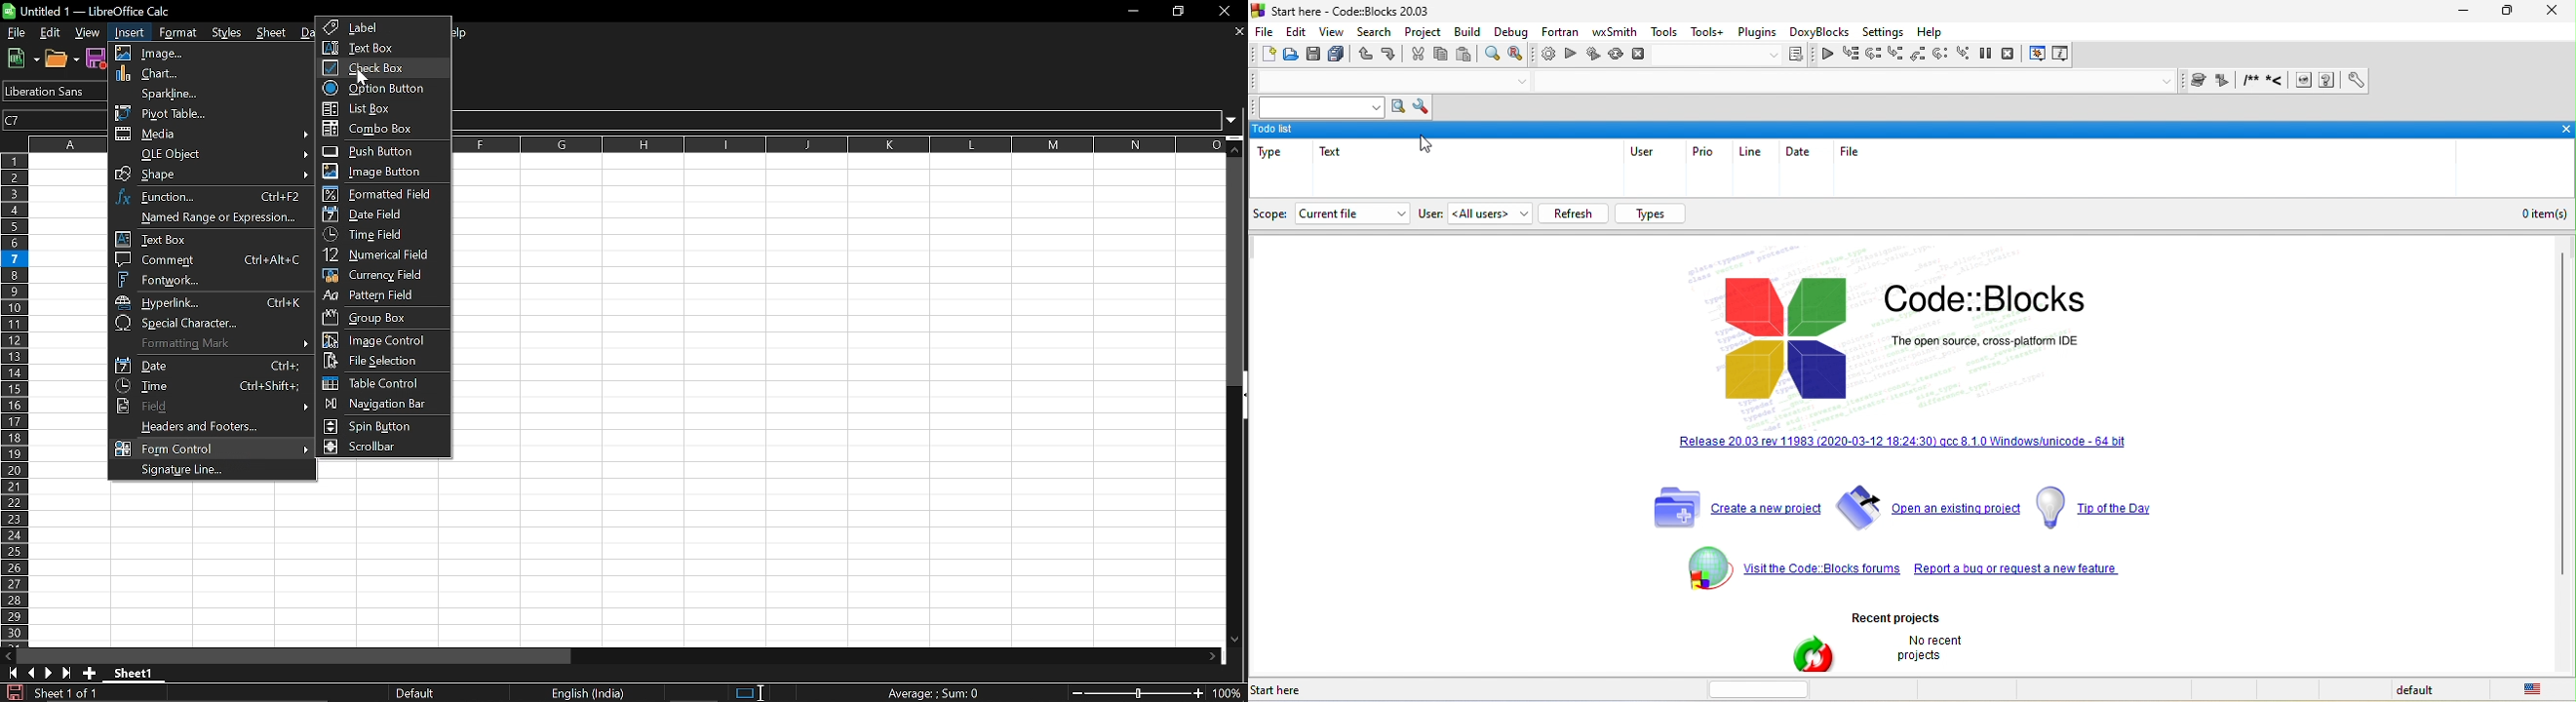 This screenshot has height=728, width=2576. What do you see at coordinates (1557, 34) in the screenshot?
I see `fortan` at bounding box center [1557, 34].